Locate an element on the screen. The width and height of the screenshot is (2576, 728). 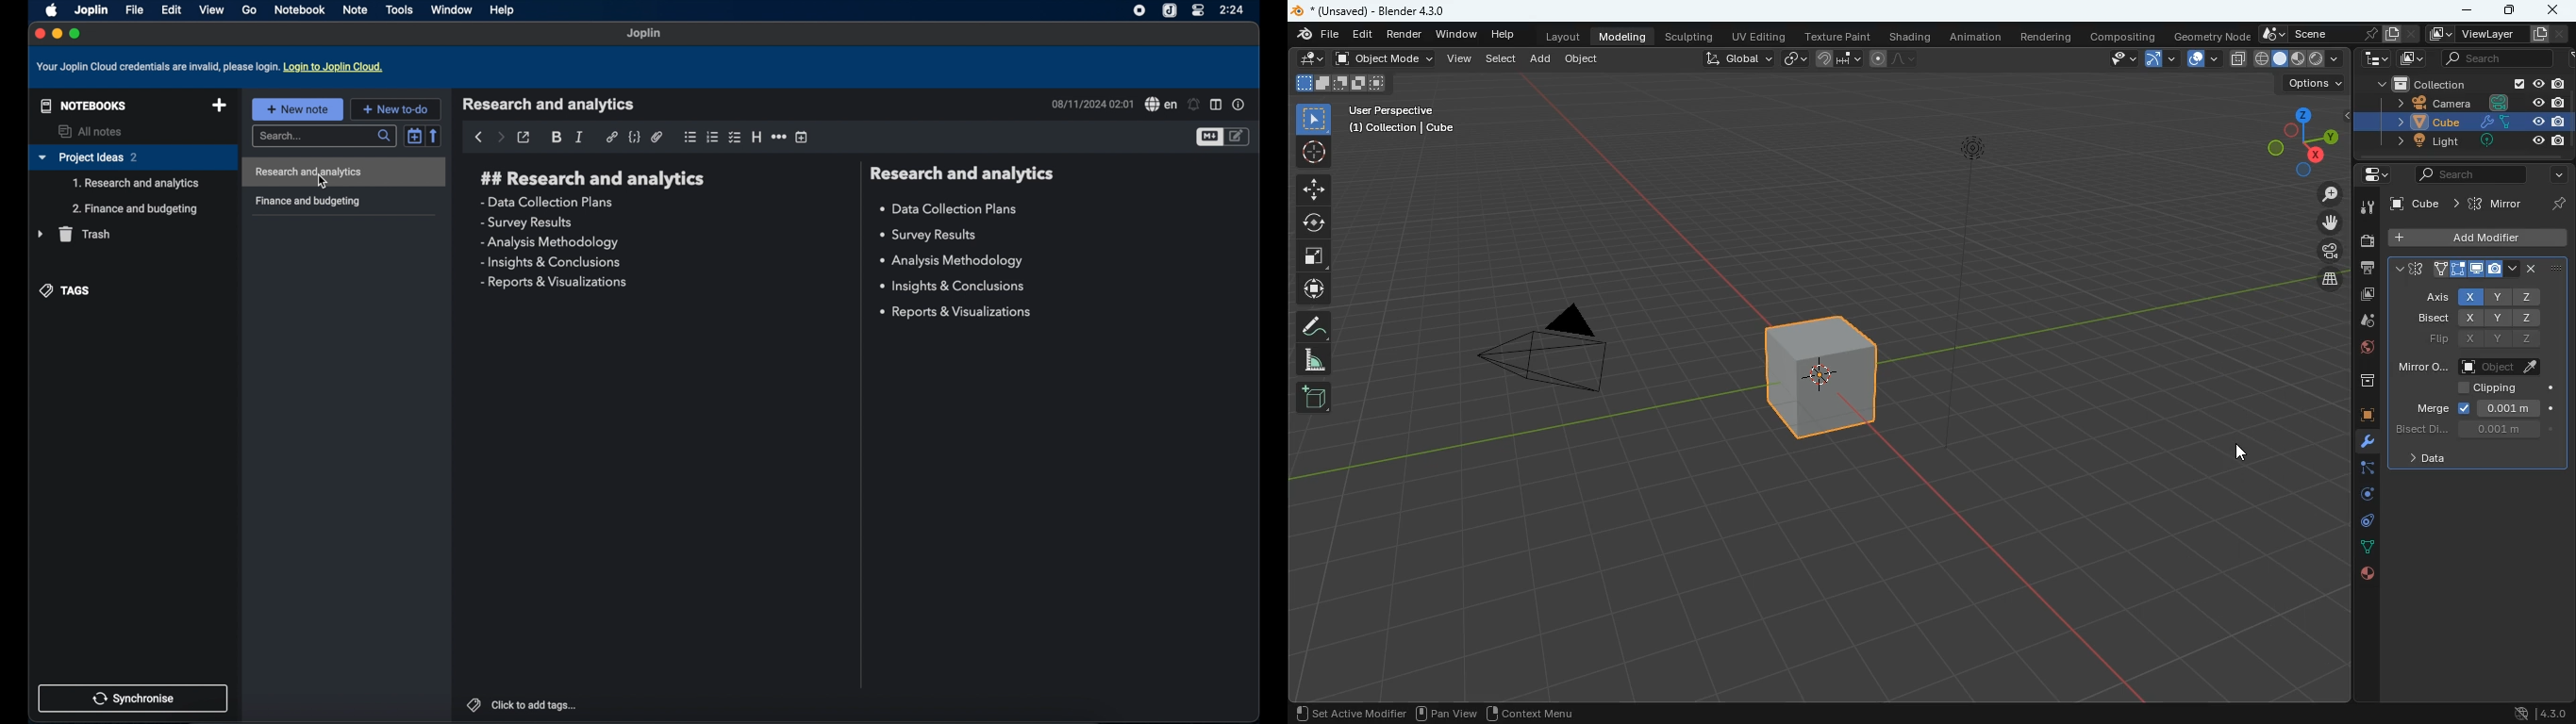
survey results is located at coordinates (527, 223).